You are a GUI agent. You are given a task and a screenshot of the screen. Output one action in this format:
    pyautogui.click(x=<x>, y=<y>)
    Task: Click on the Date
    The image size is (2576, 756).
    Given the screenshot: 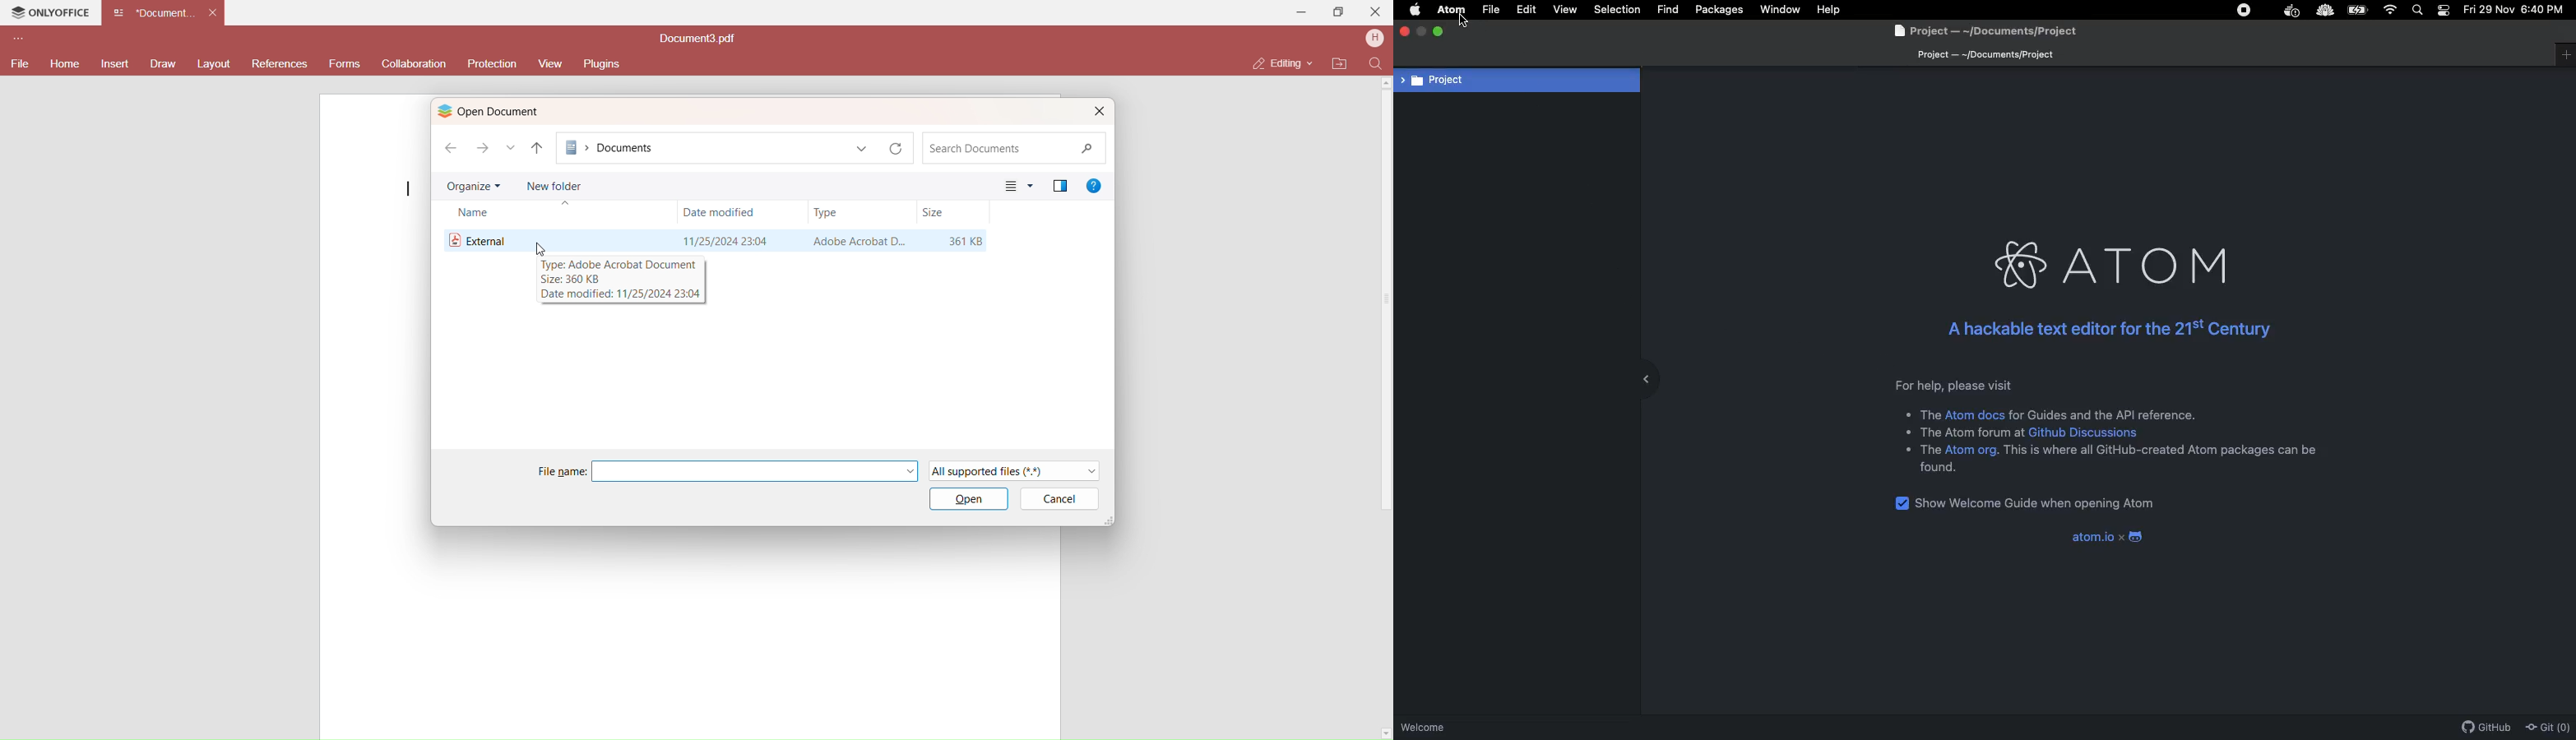 What is the action you would take?
    pyautogui.click(x=2489, y=10)
    